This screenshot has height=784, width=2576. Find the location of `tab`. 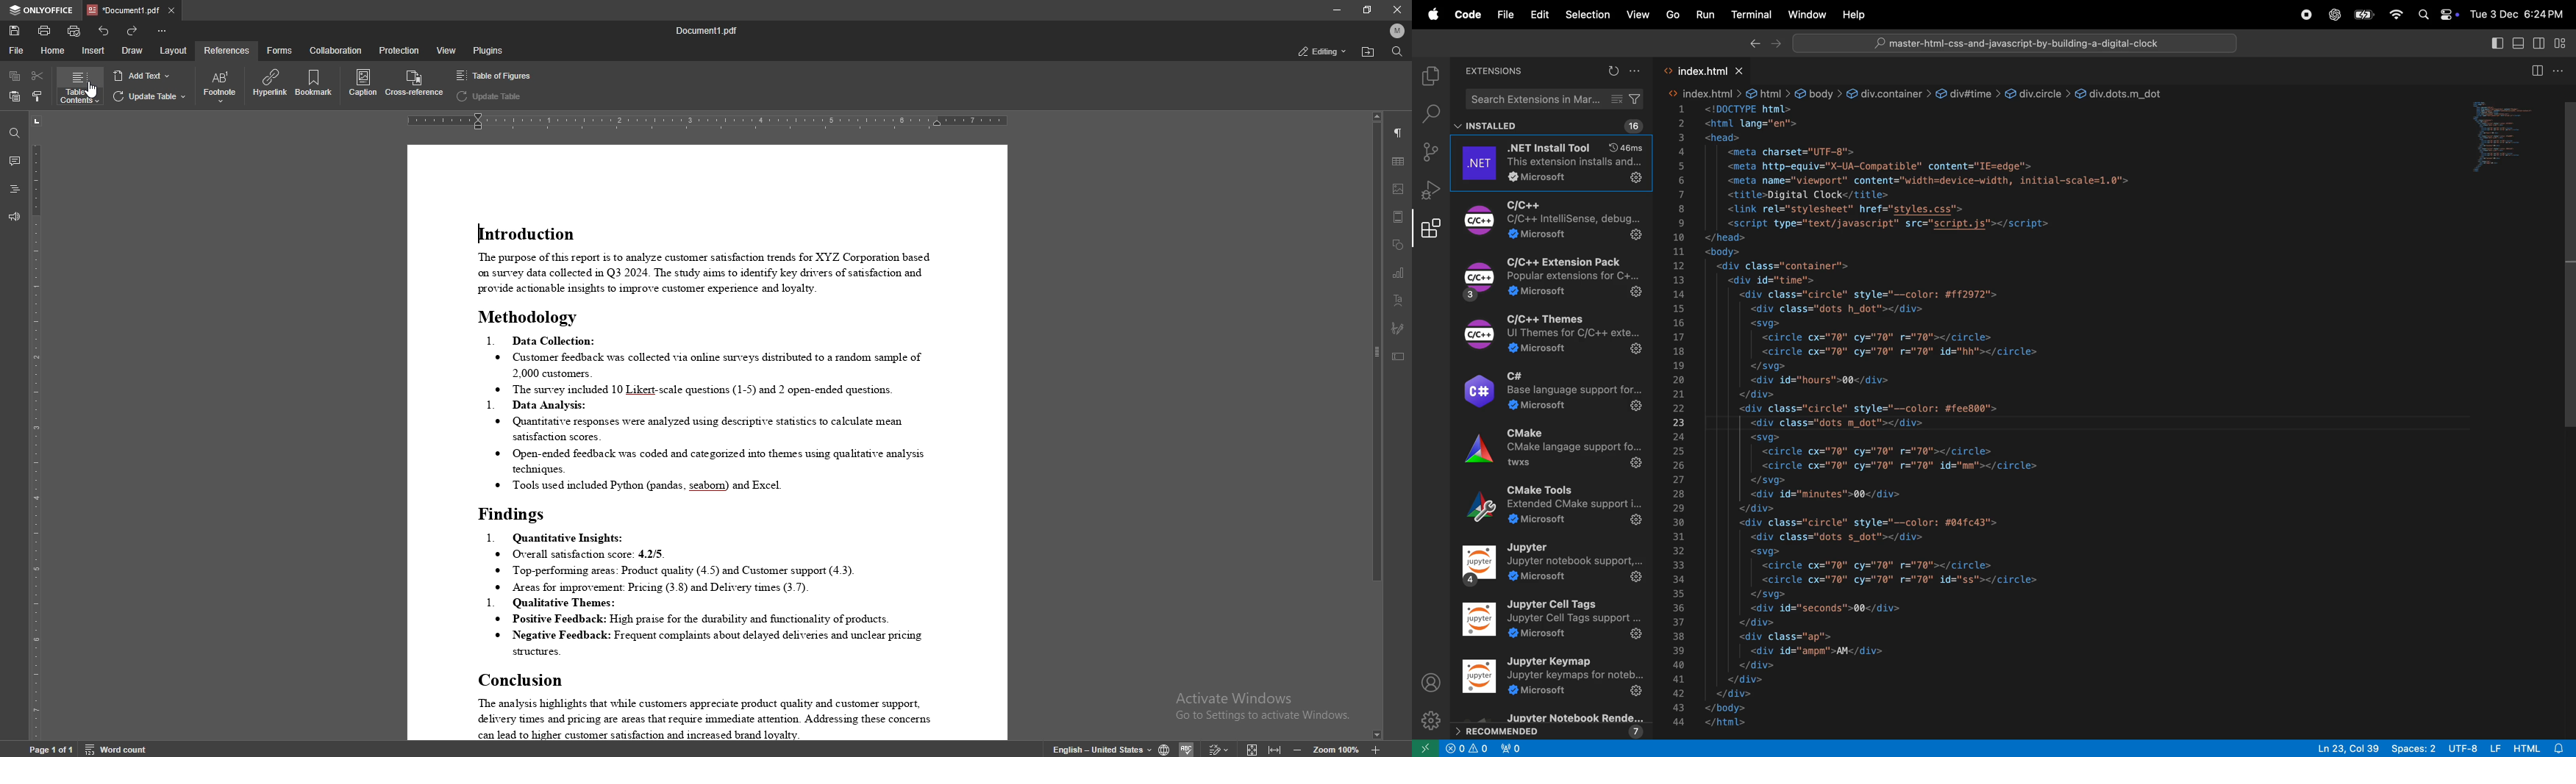

tab is located at coordinates (121, 10).